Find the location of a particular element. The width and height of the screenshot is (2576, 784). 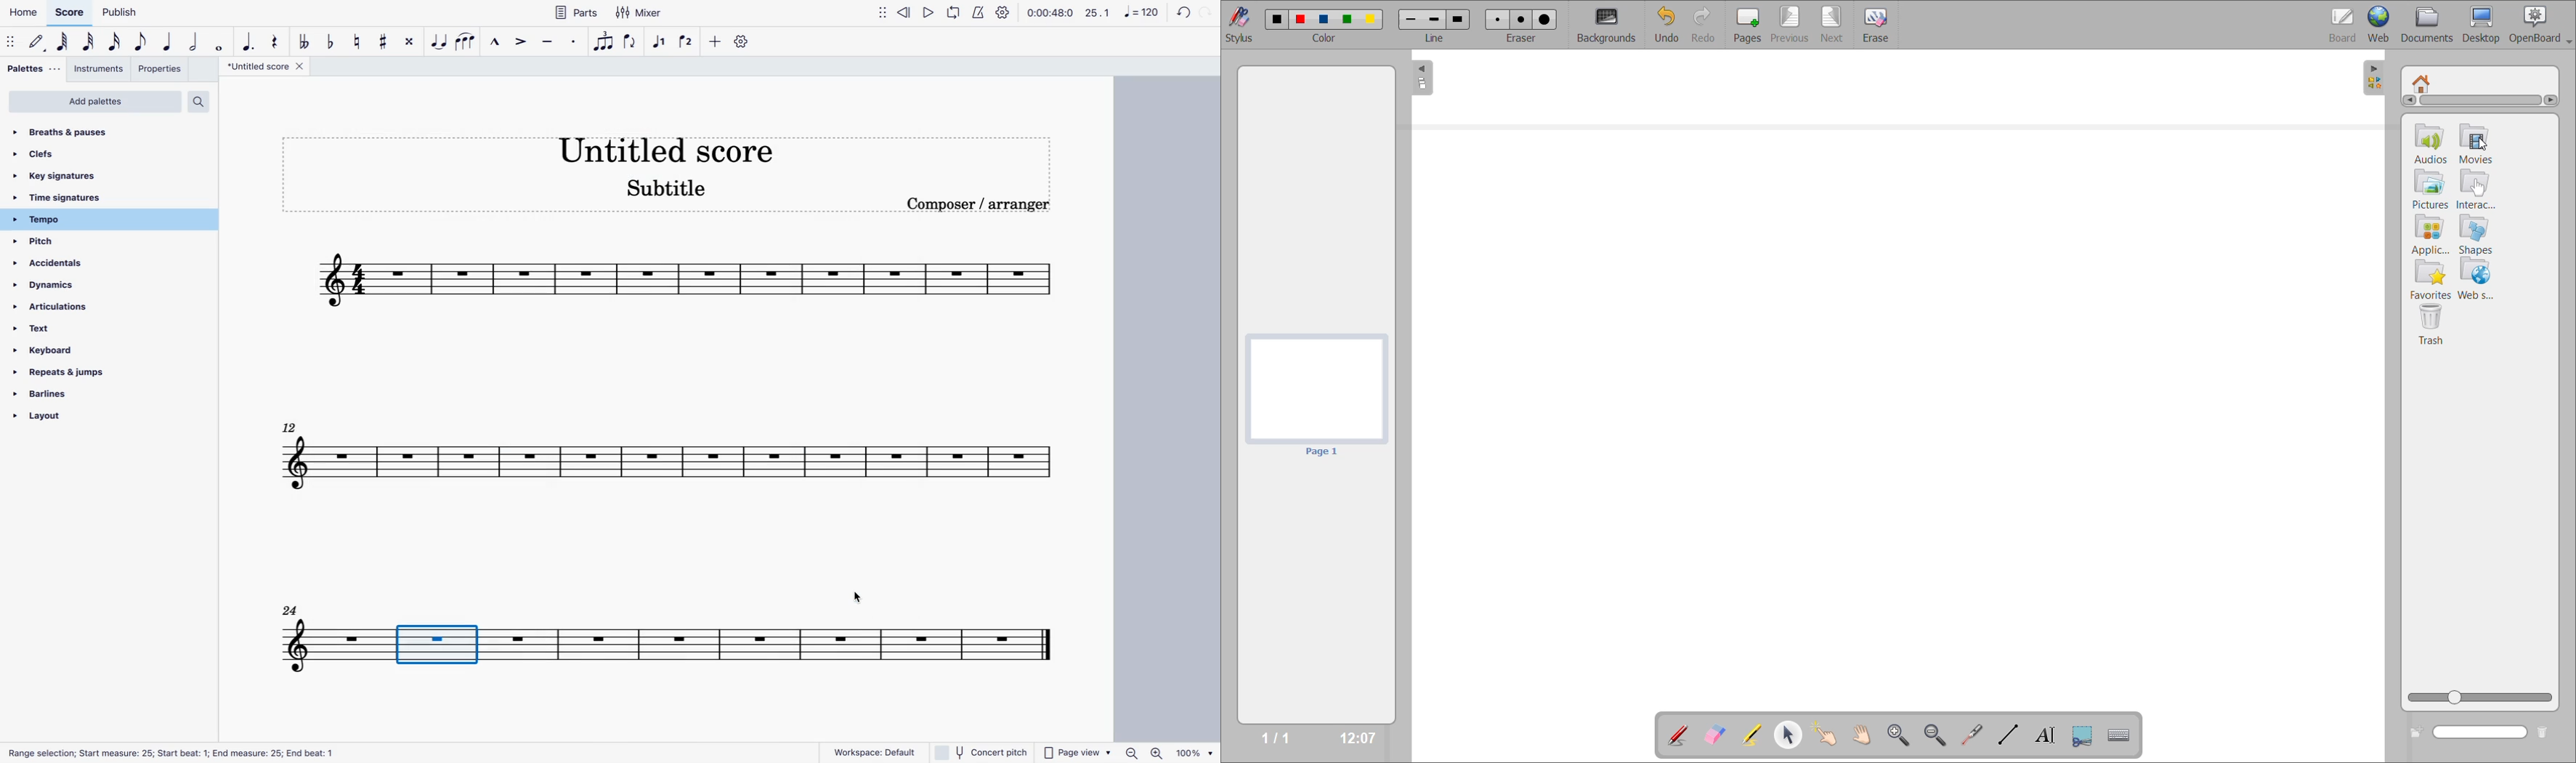

100% is located at coordinates (1195, 753).